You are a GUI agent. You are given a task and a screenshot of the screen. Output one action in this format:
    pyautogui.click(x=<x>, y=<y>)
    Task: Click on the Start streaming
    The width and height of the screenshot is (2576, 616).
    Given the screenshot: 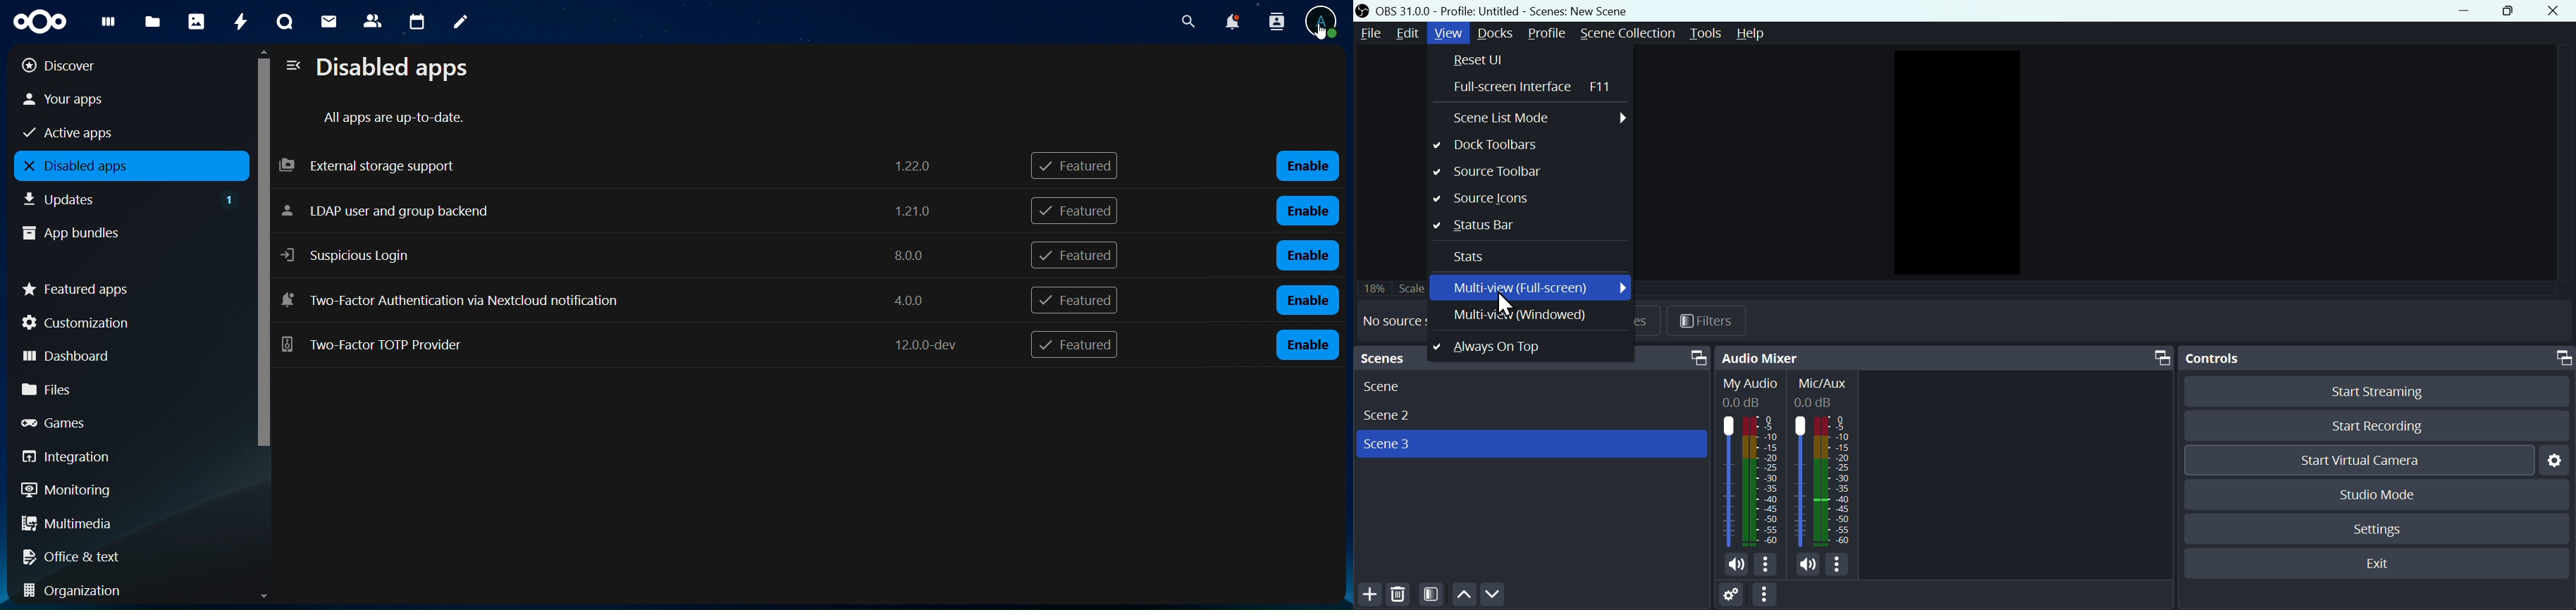 What is the action you would take?
    pyautogui.click(x=2376, y=394)
    